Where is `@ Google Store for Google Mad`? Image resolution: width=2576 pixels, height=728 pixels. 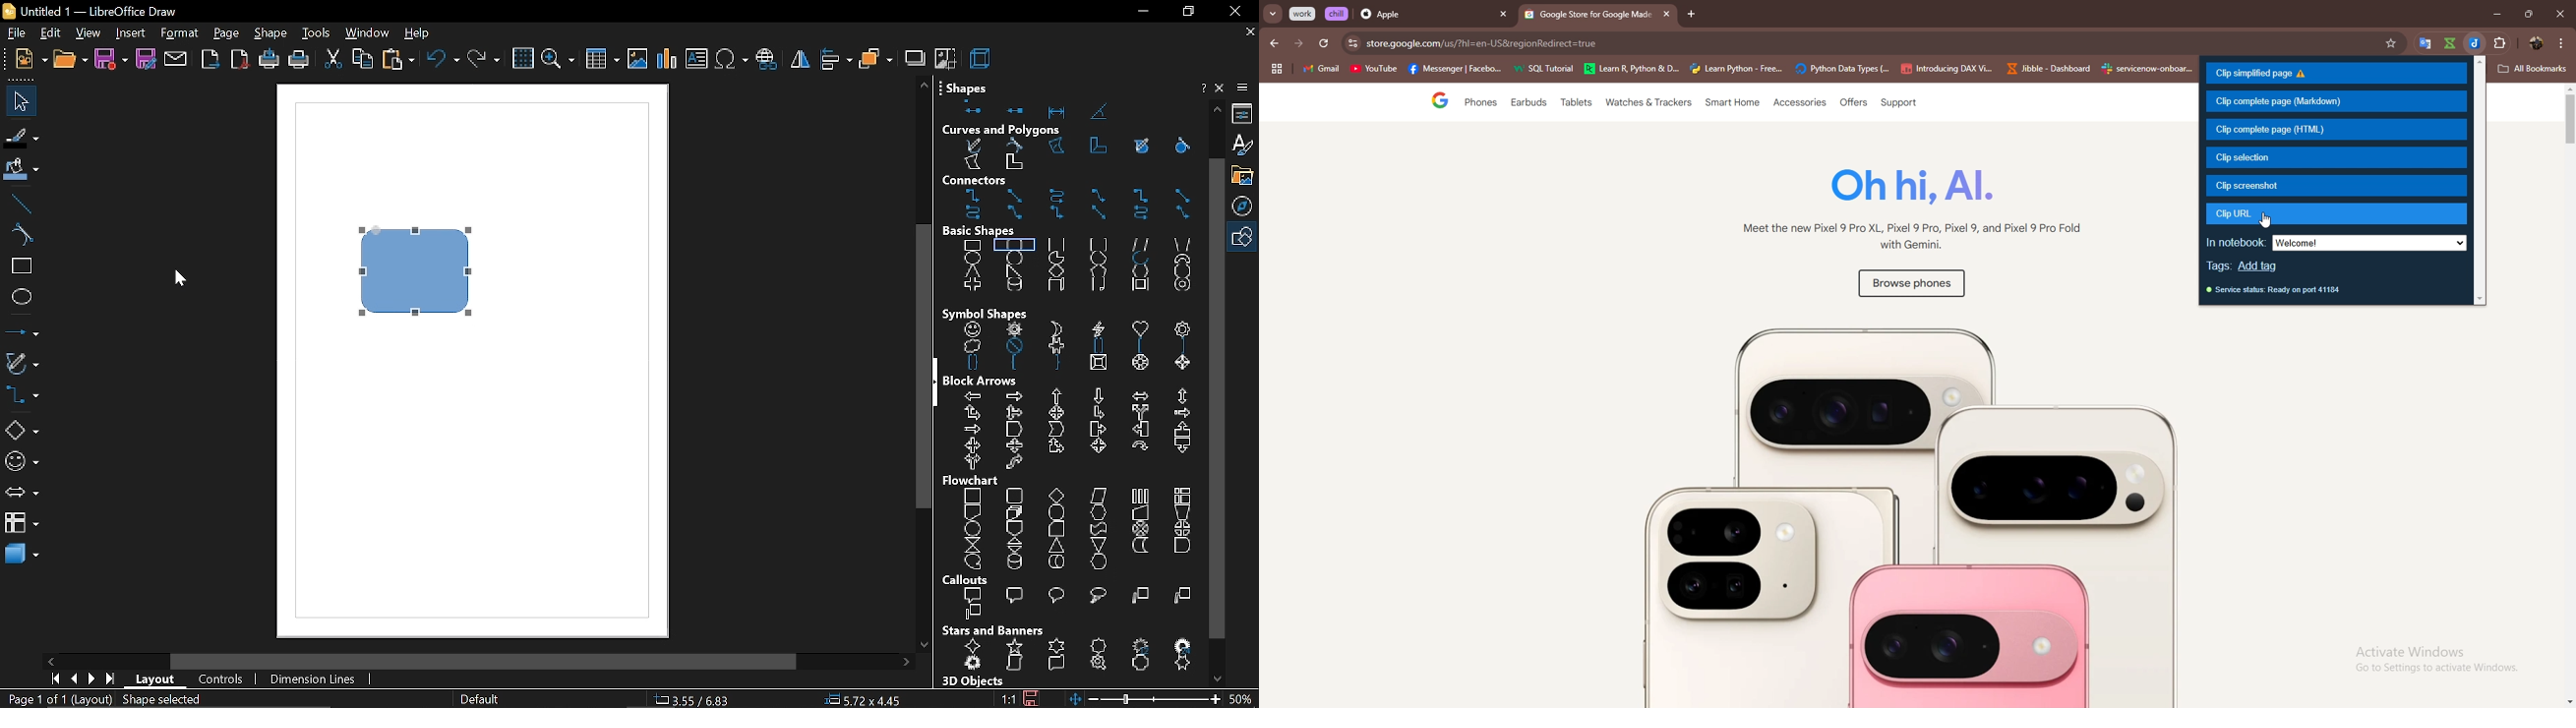
@ Google Store for Google Mad is located at coordinates (1588, 17).